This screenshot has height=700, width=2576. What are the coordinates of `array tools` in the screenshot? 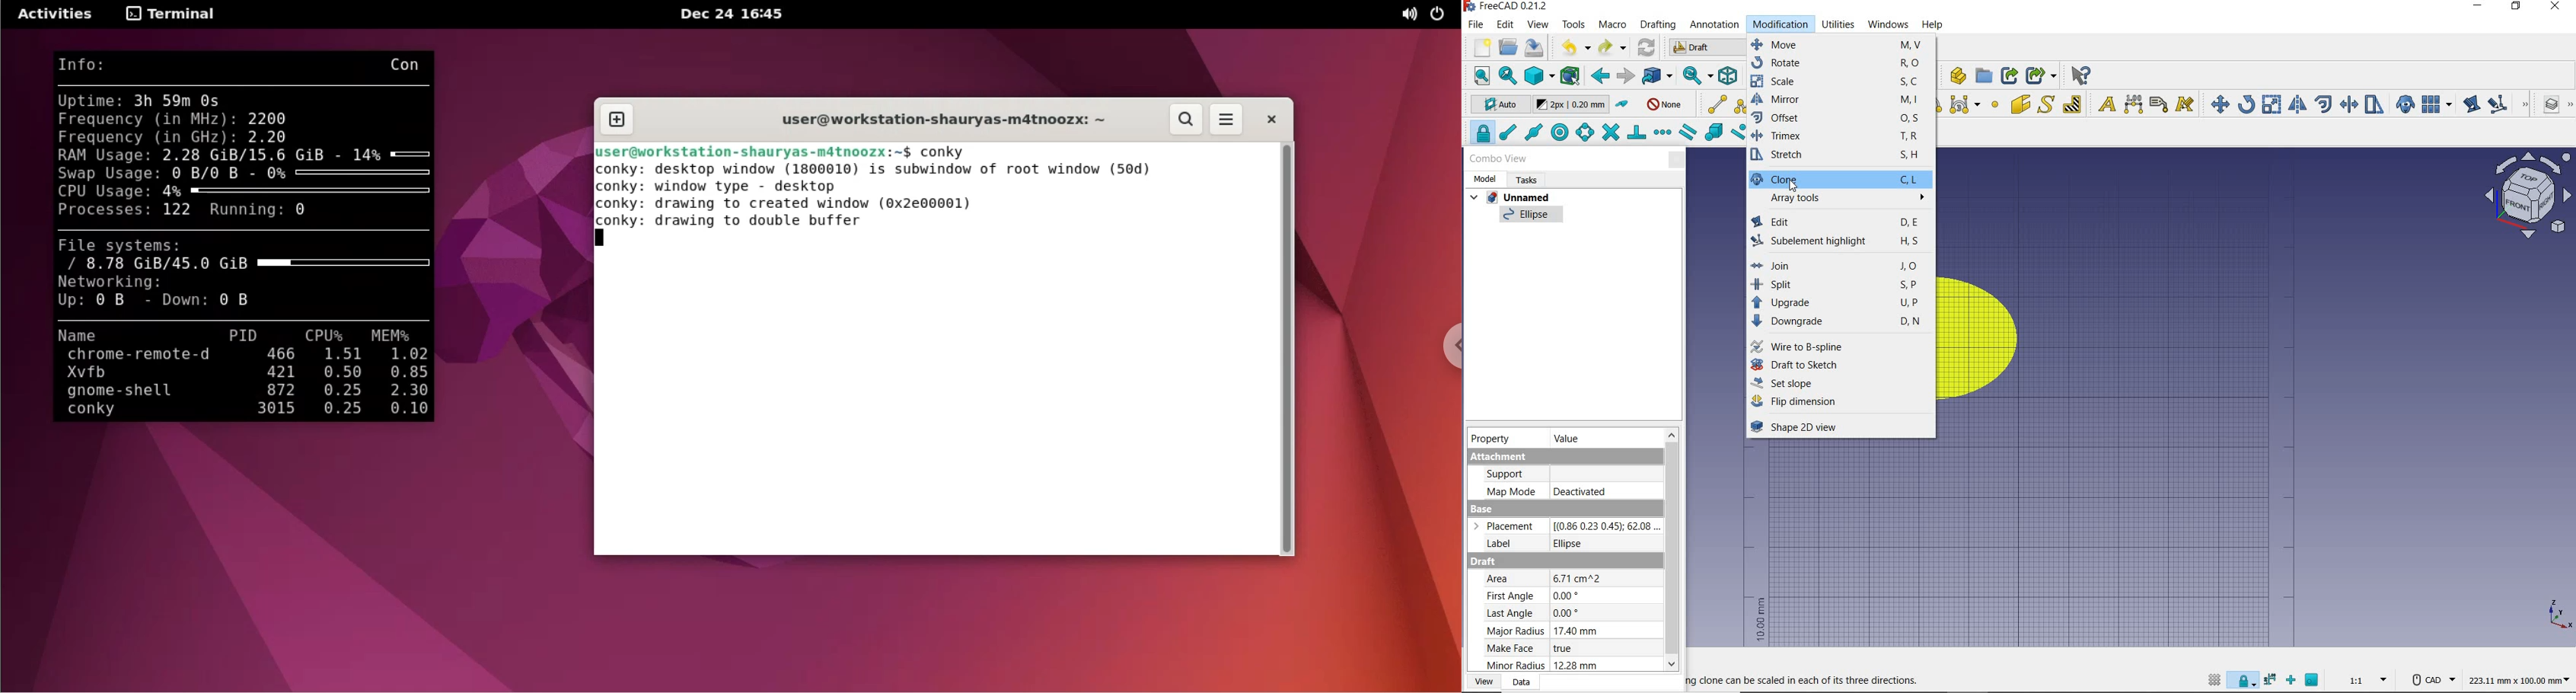 It's located at (2437, 104).